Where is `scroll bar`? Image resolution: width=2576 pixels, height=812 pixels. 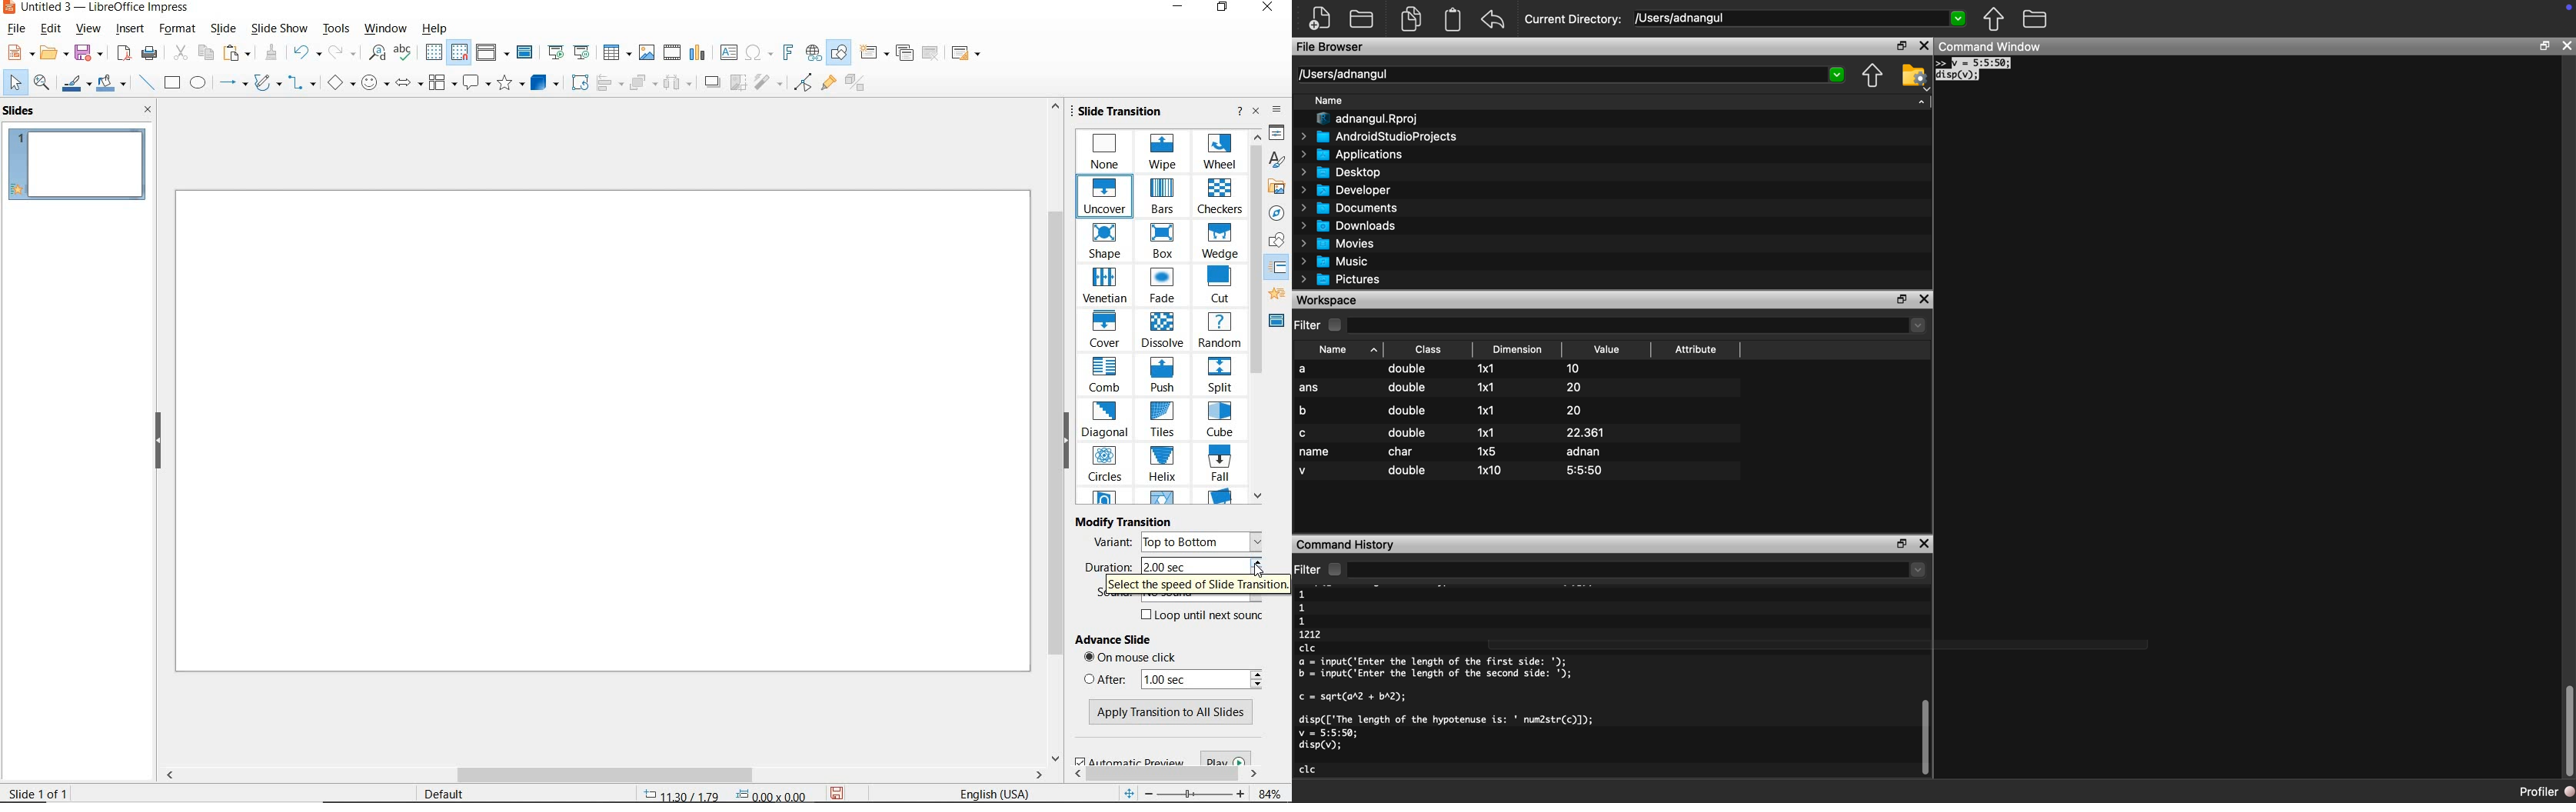
scroll bar is located at coordinates (2569, 730).